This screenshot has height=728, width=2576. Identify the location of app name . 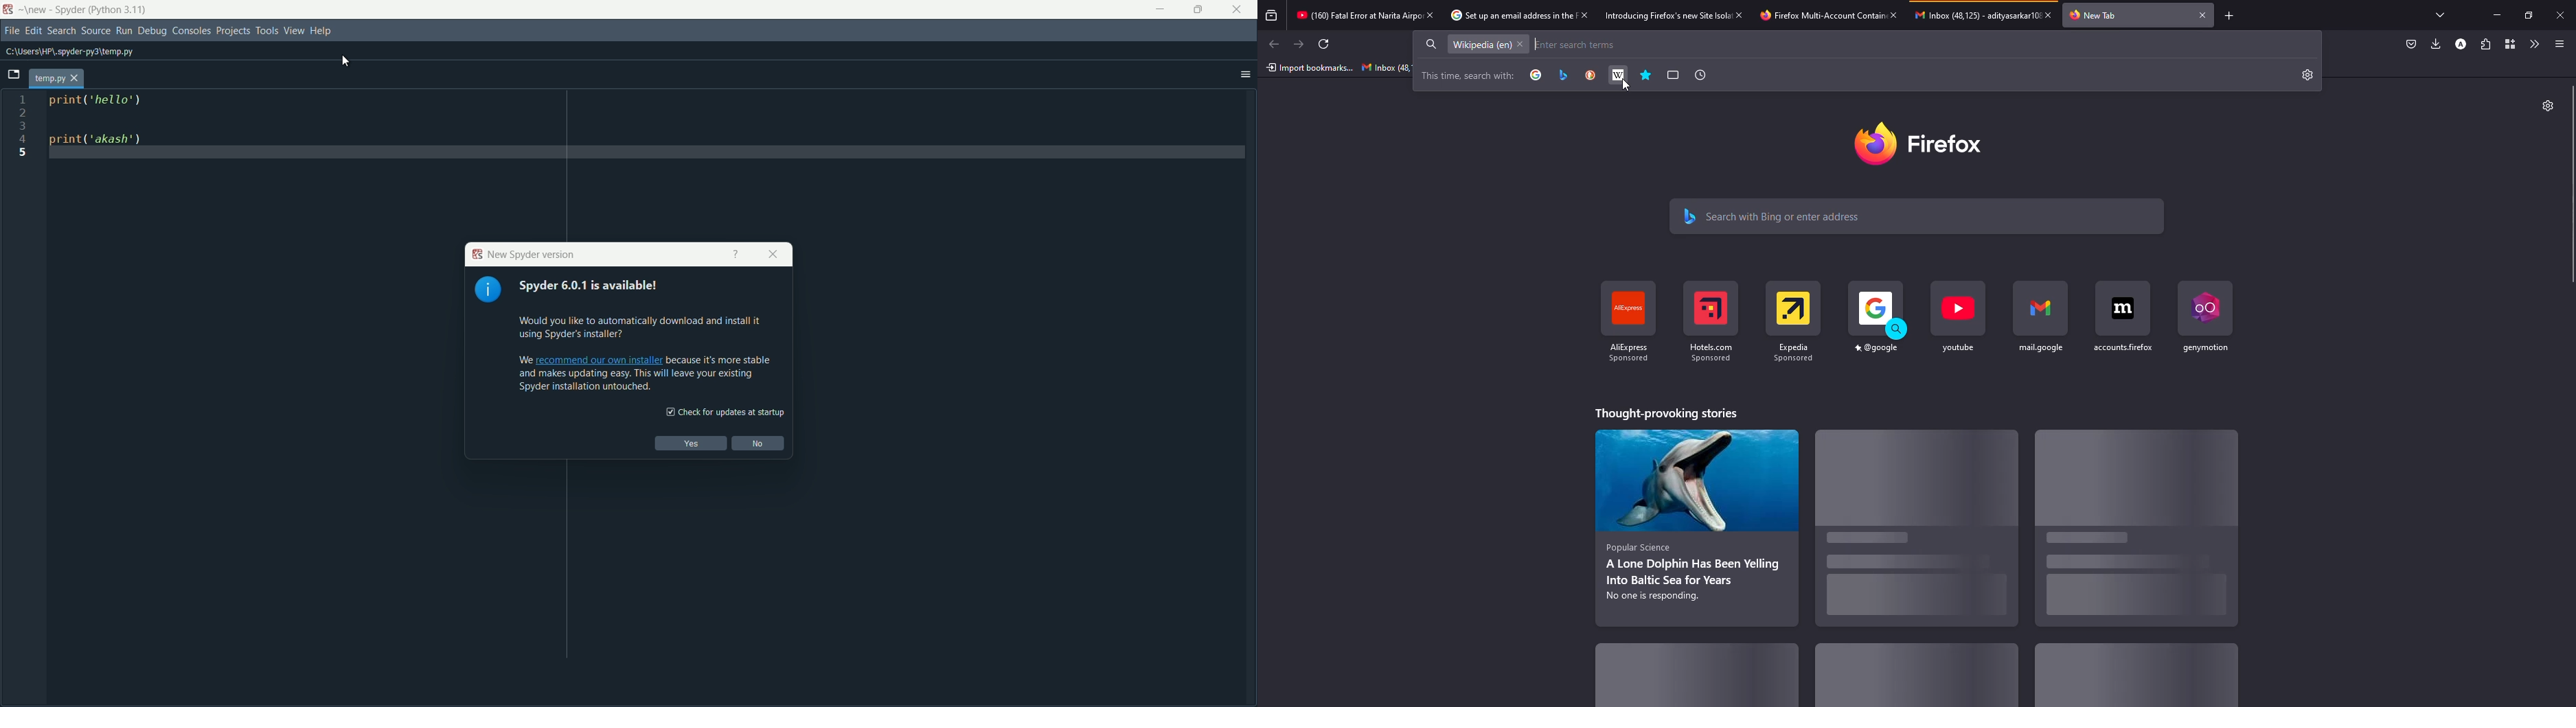
(71, 10).